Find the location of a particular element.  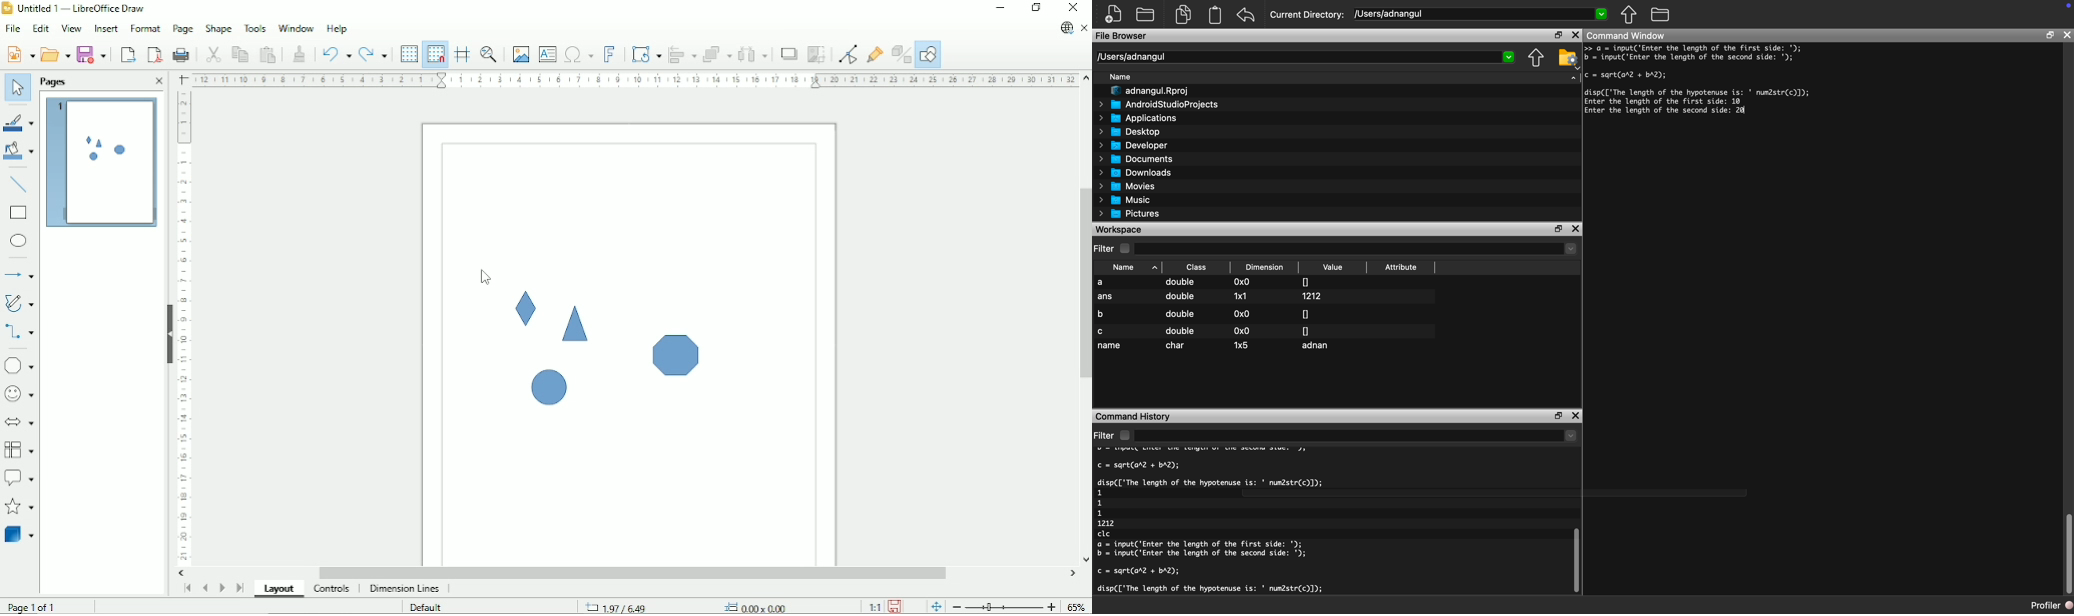

Scroll to last page is located at coordinates (240, 587).